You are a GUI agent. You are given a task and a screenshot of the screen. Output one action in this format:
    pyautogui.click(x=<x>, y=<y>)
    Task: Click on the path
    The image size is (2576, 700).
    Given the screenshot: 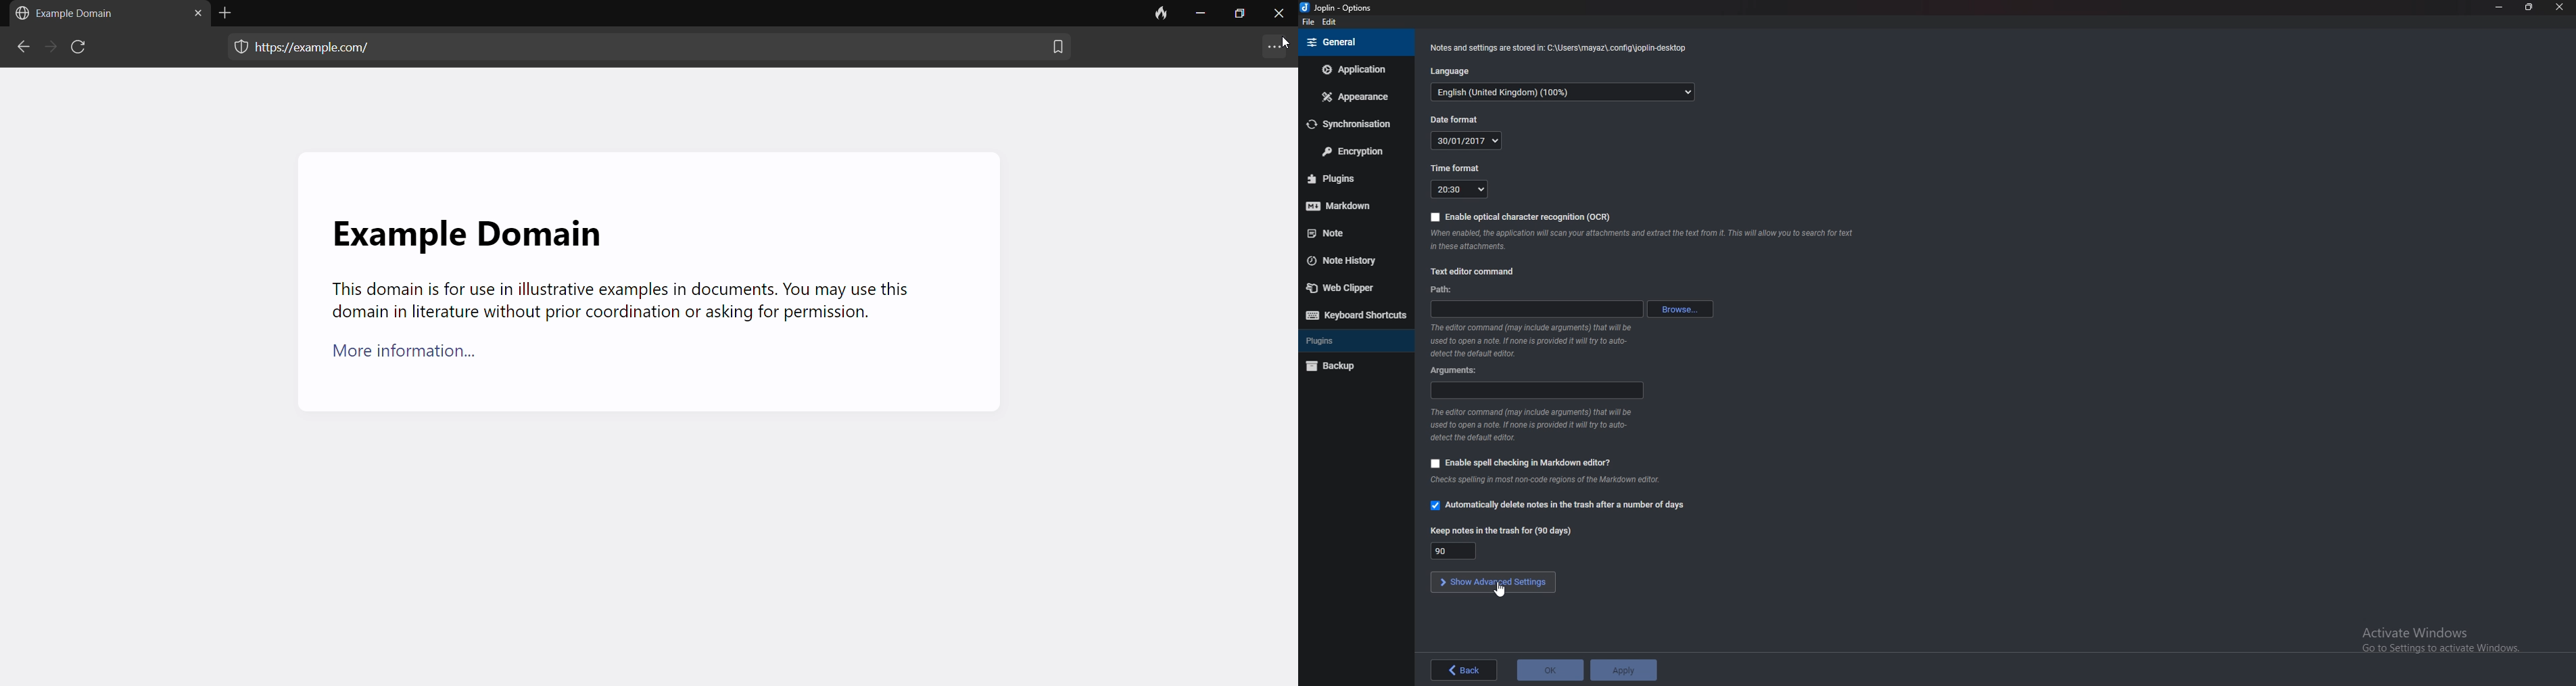 What is the action you would take?
    pyautogui.click(x=1445, y=290)
    